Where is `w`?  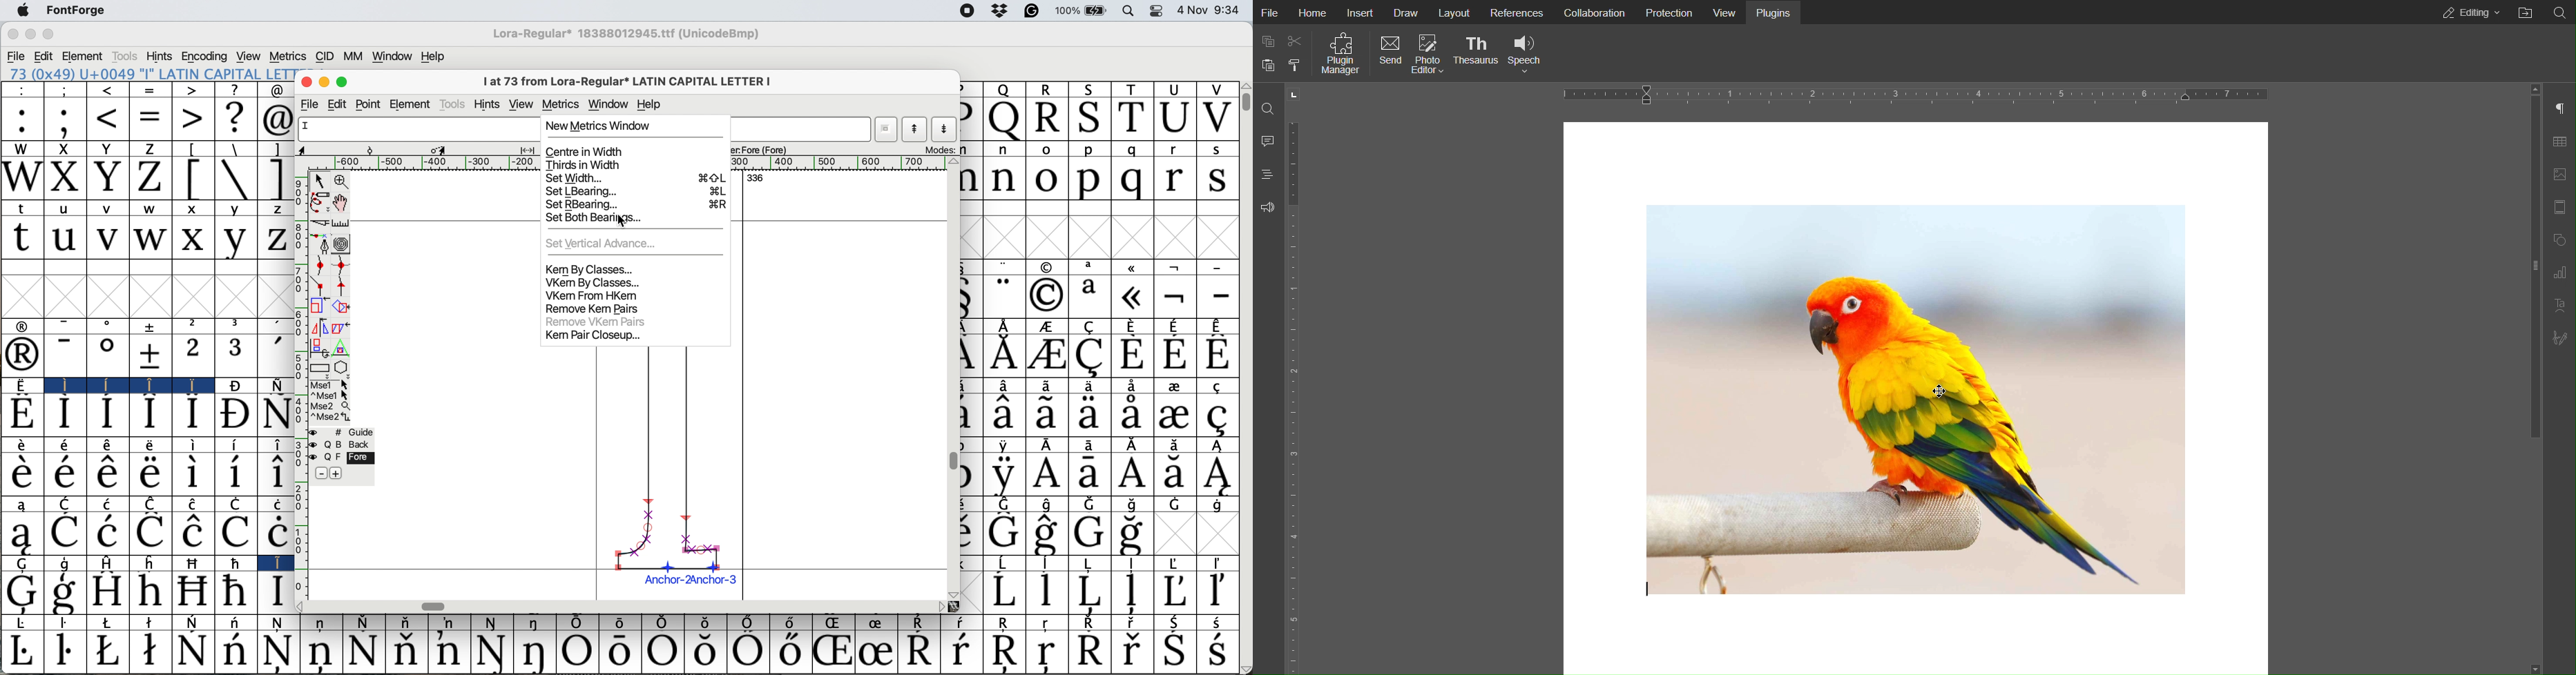 w is located at coordinates (154, 210).